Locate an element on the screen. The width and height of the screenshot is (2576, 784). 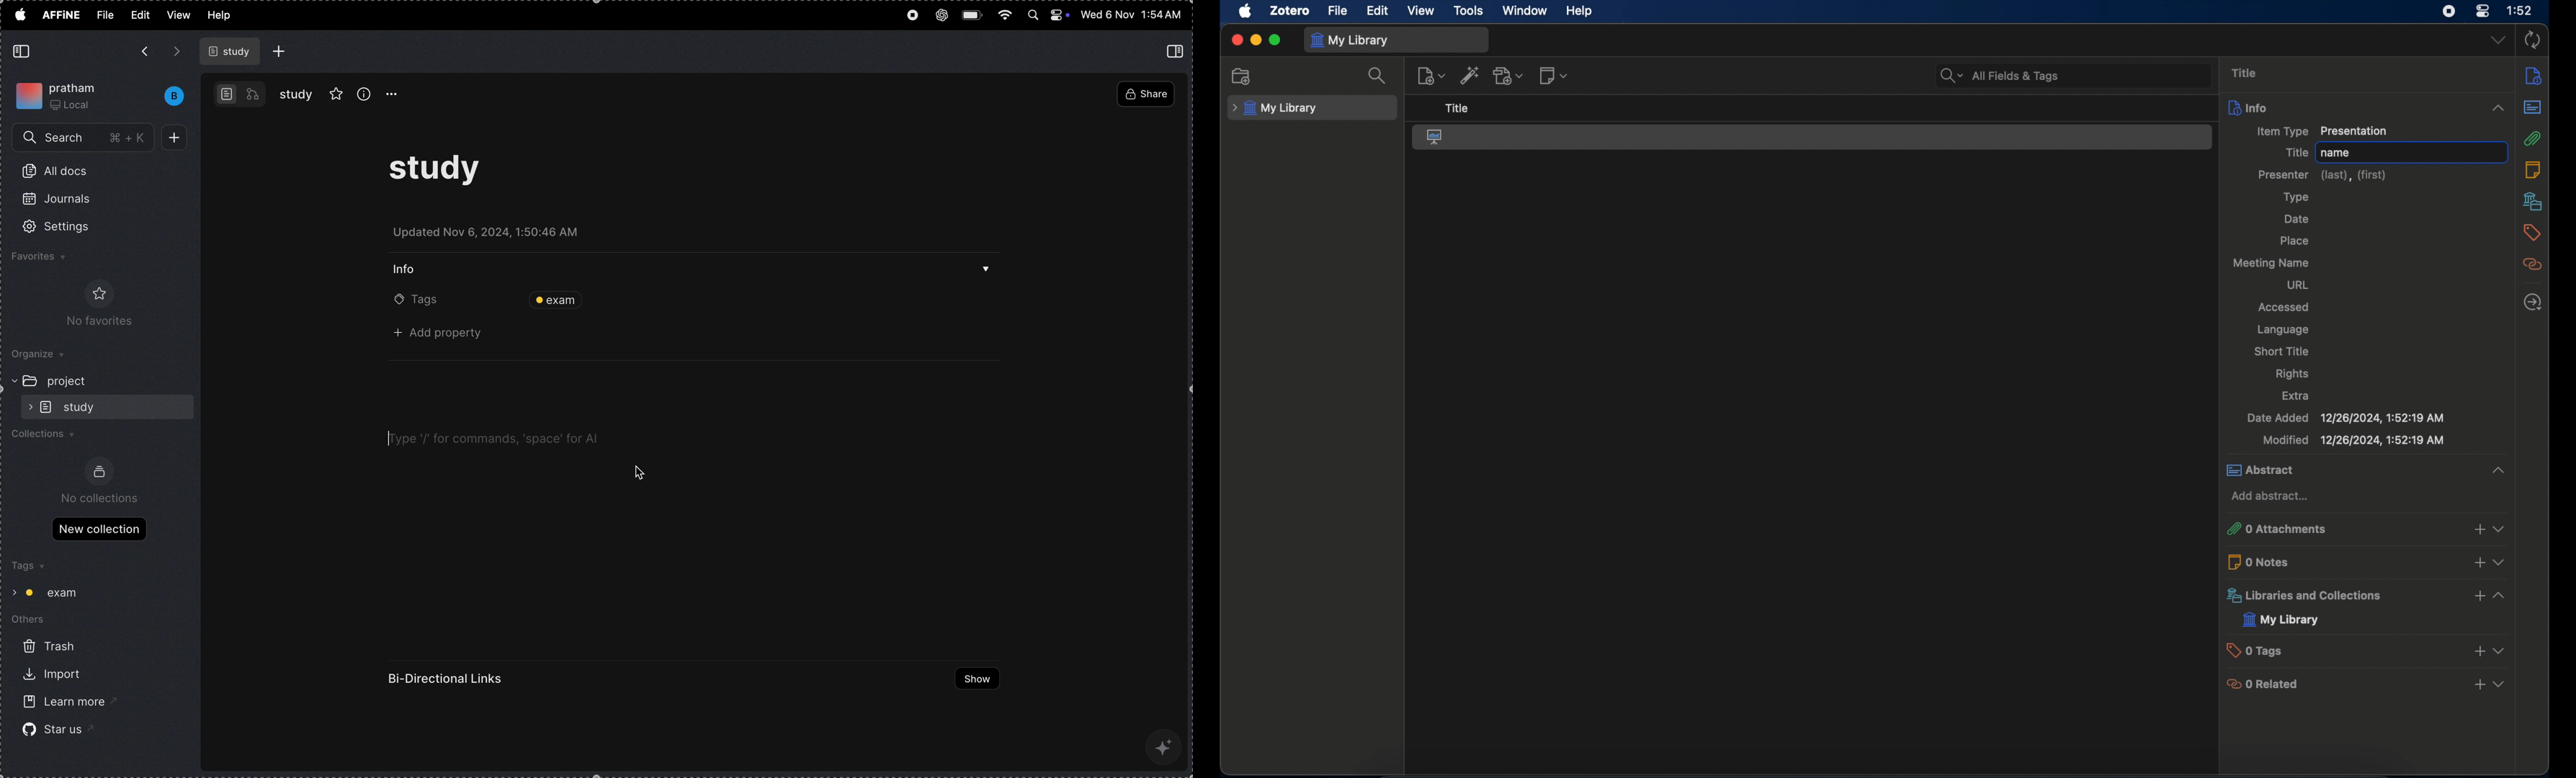
place is located at coordinates (2294, 241).